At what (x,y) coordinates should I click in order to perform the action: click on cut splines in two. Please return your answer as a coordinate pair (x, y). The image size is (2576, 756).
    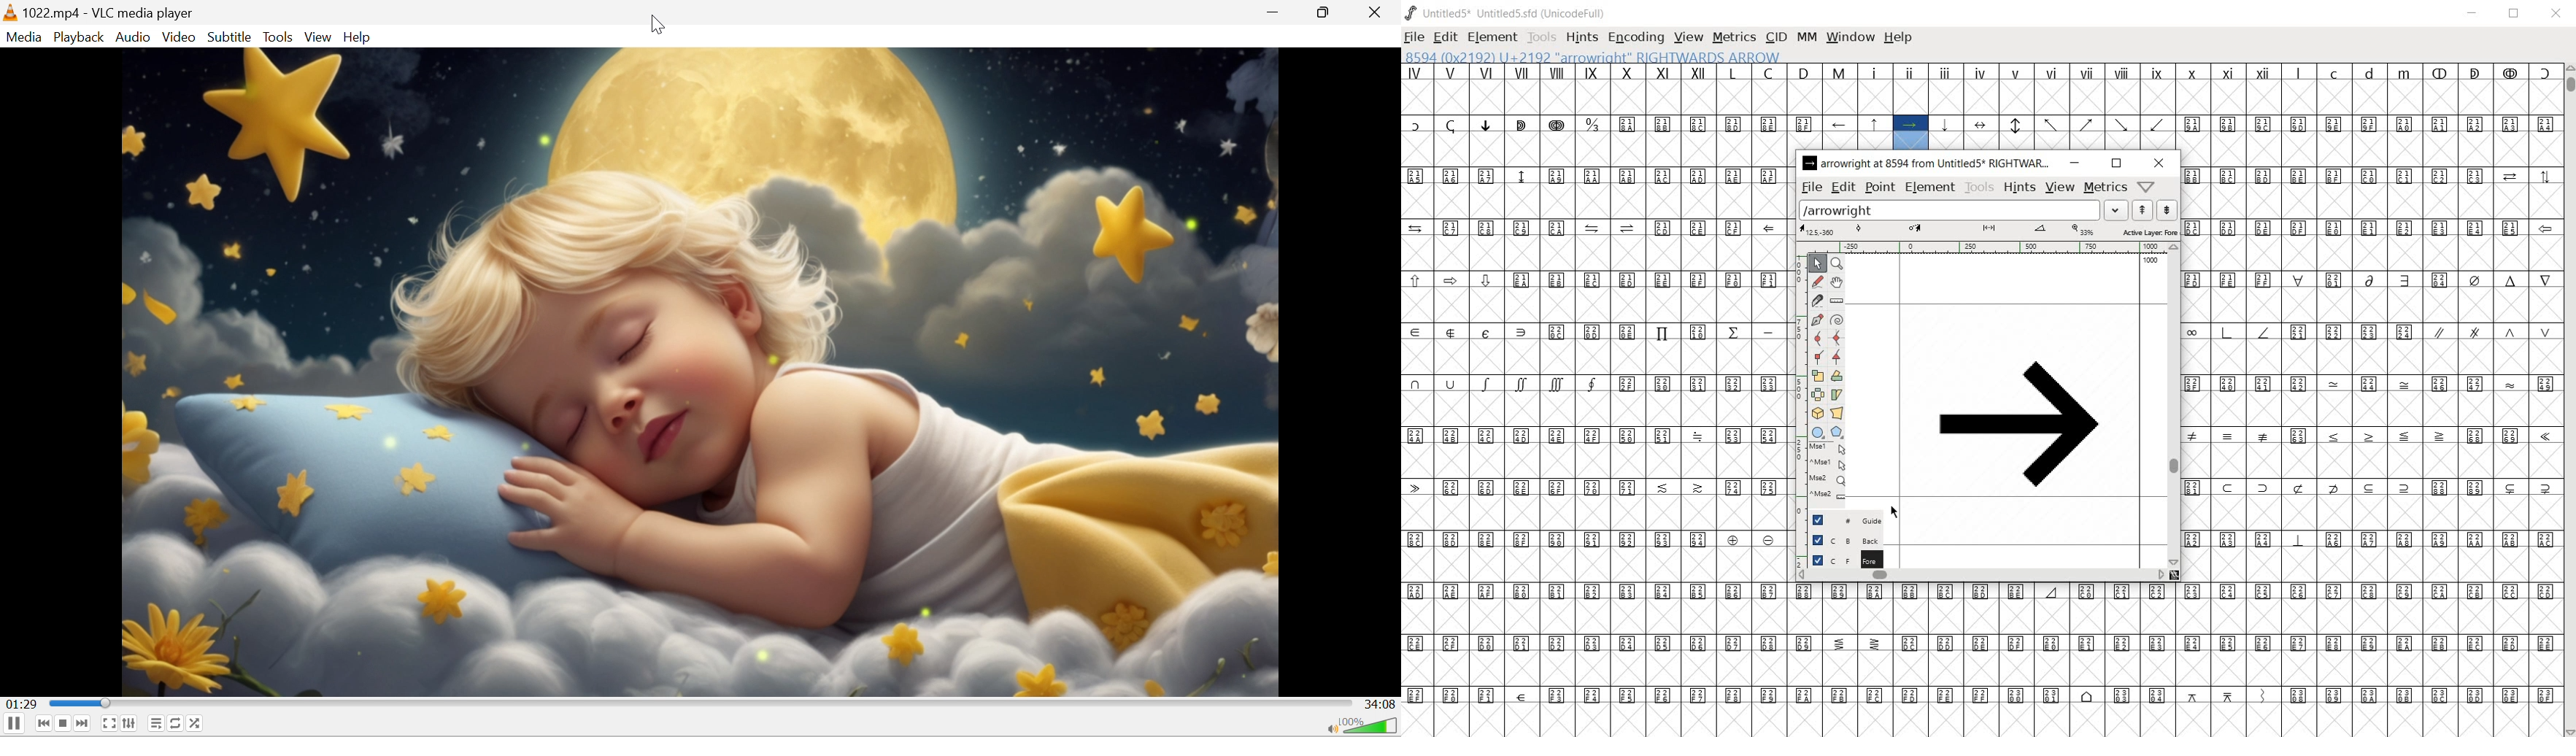
    Looking at the image, I should click on (1816, 299).